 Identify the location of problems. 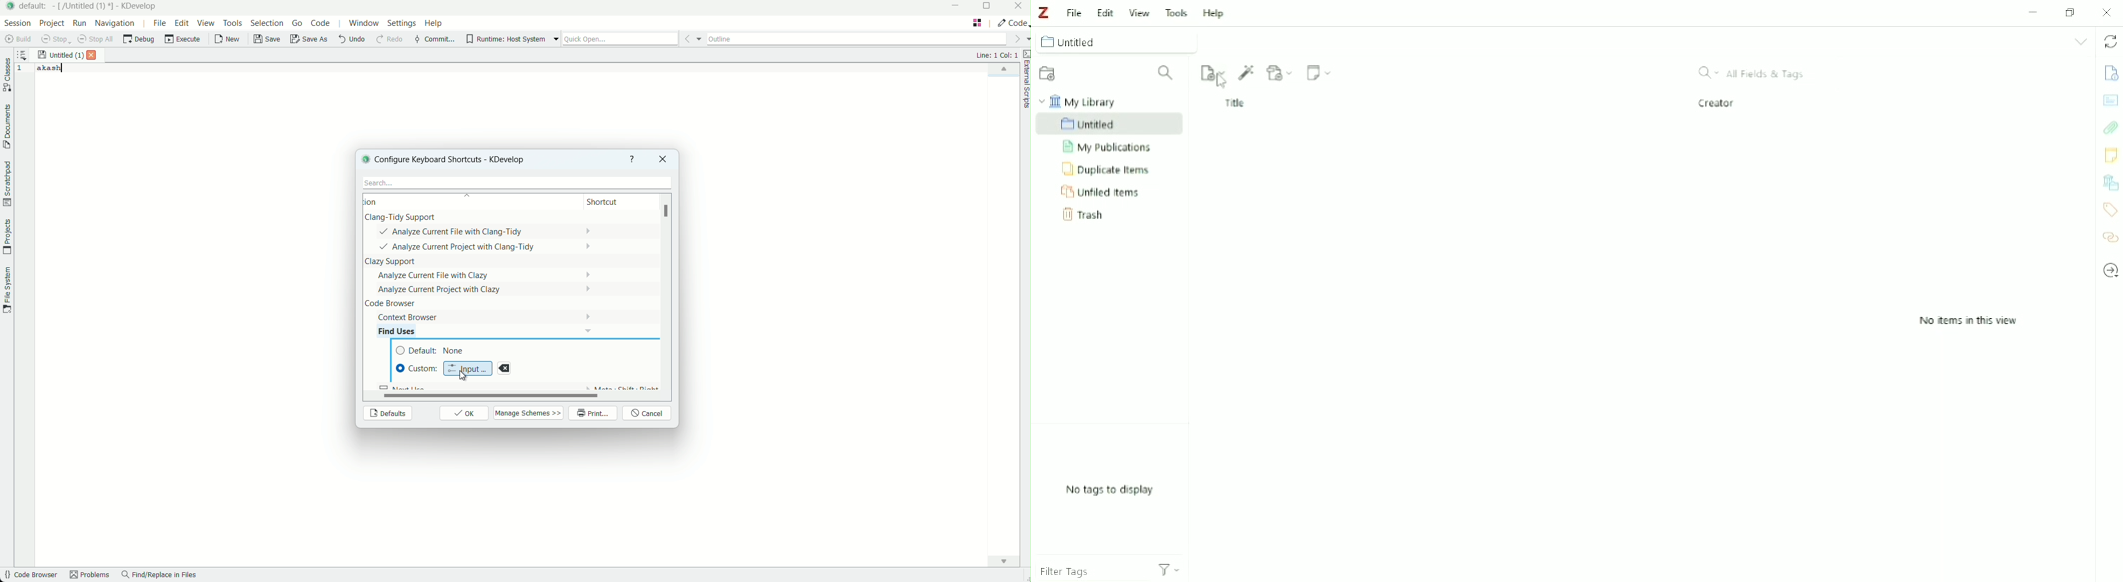
(90, 576).